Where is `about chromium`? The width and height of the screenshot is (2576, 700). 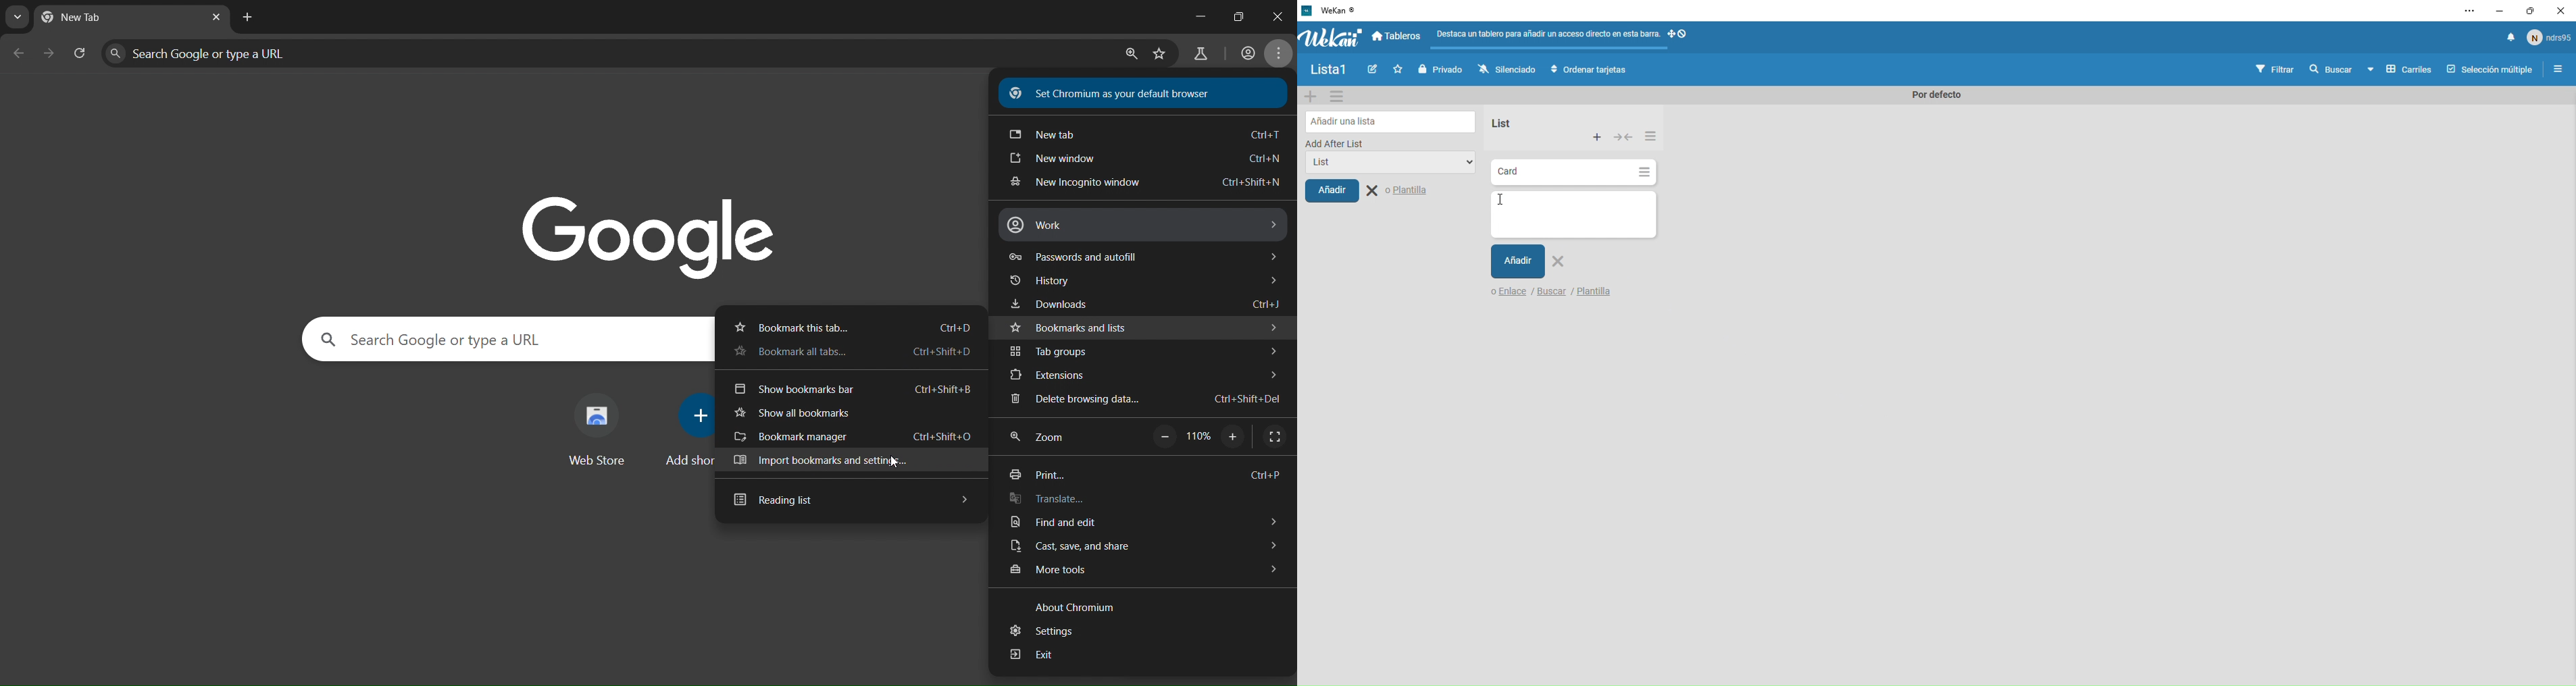
about chromium is located at coordinates (1080, 606).